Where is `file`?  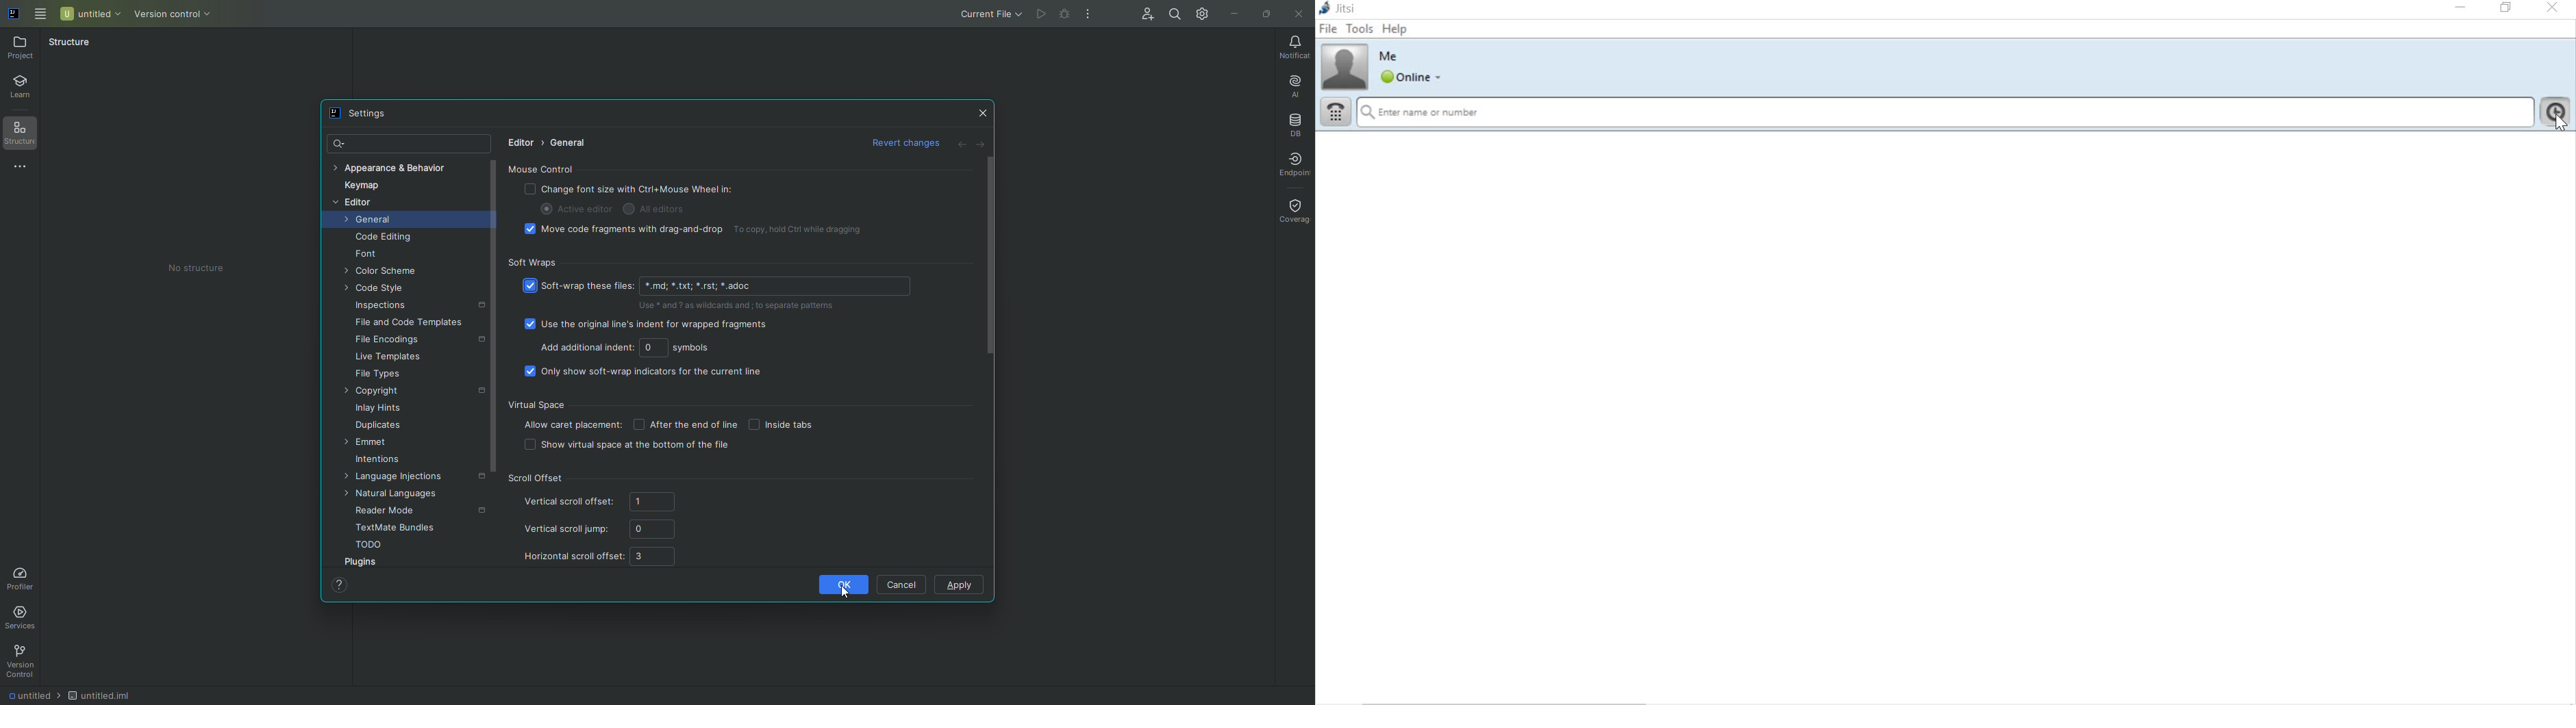 file is located at coordinates (1328, 30).